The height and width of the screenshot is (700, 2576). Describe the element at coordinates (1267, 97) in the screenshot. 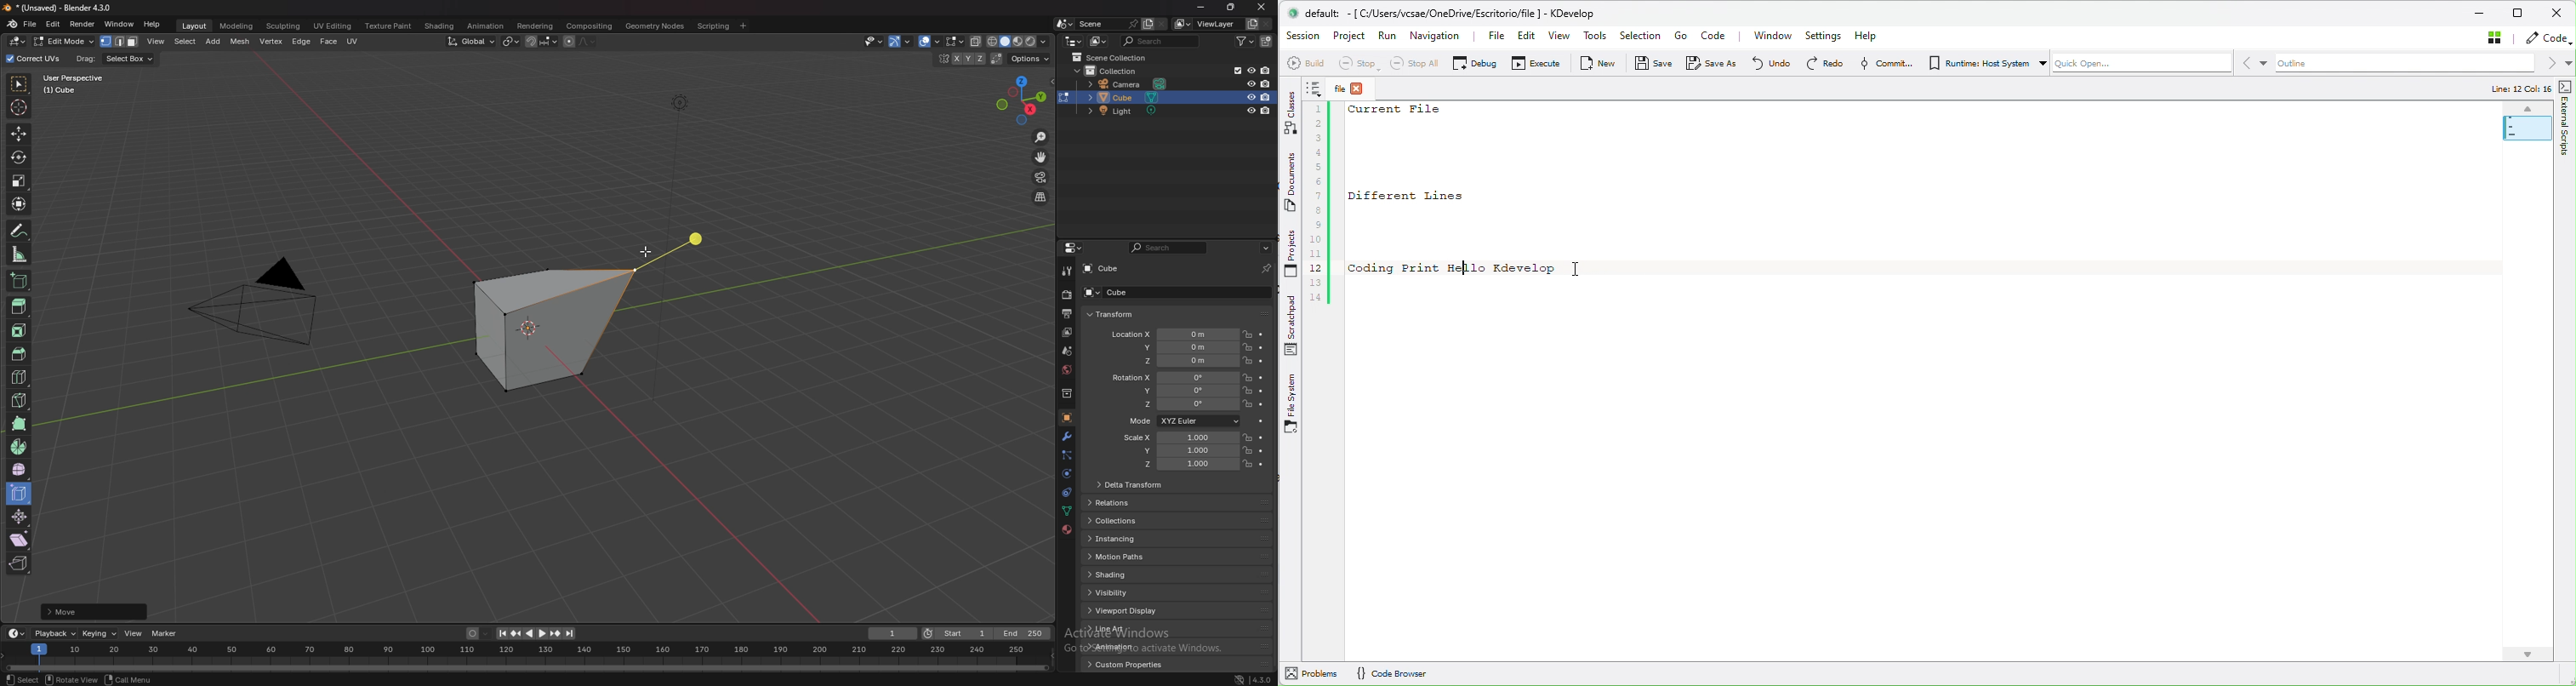

I see `disable in render` at that location.